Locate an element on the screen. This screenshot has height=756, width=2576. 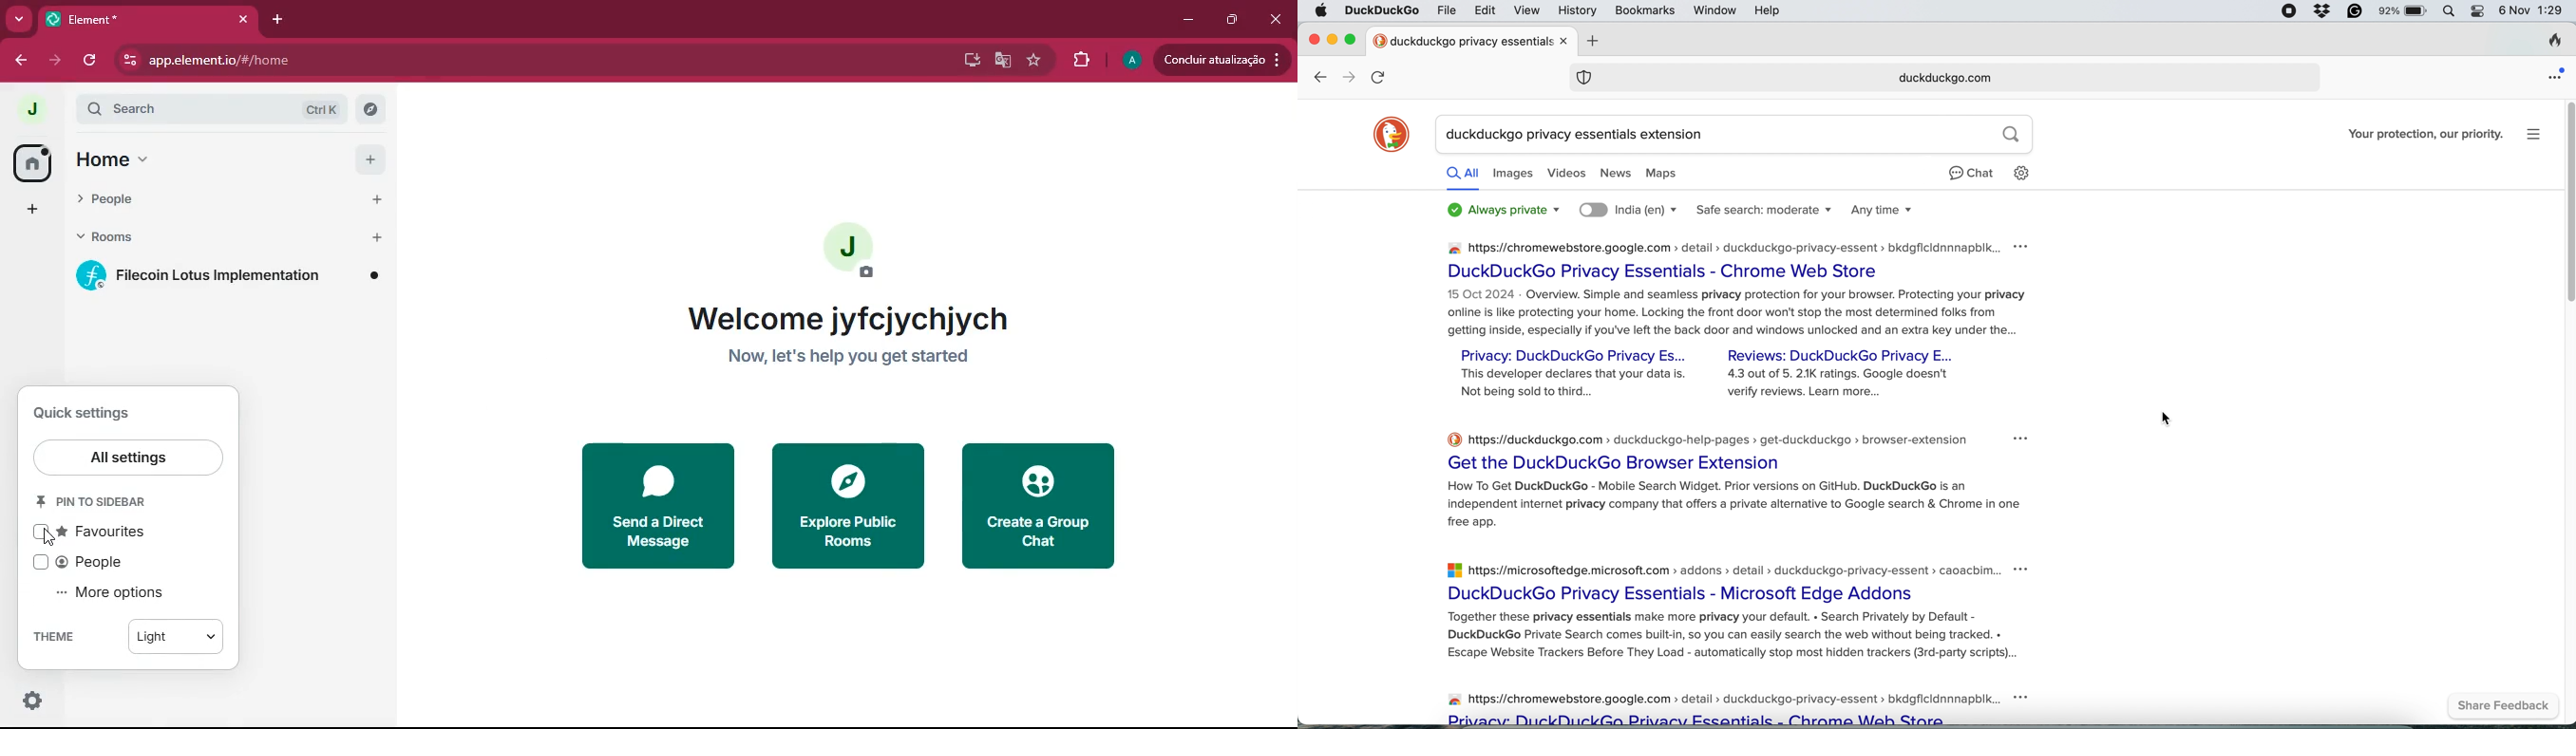
maximize is located at coordinates (1232, 21).